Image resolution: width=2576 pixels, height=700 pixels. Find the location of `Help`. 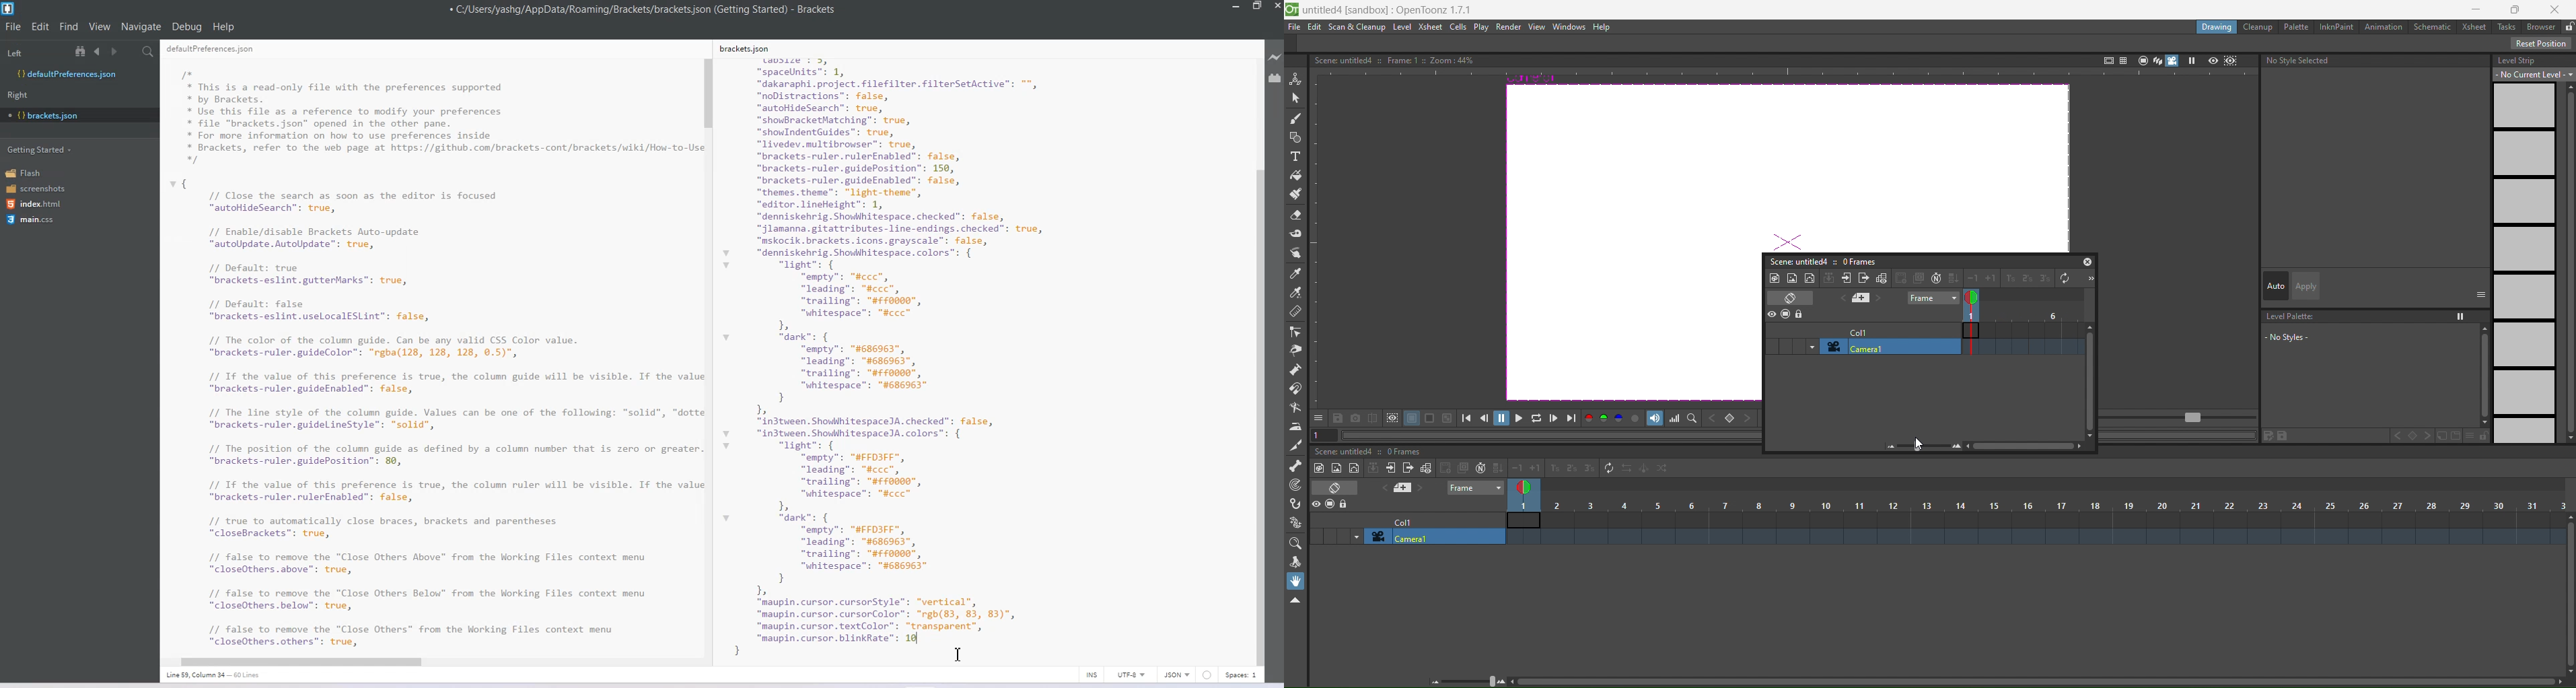

Help is located at coordinates (224, 27).